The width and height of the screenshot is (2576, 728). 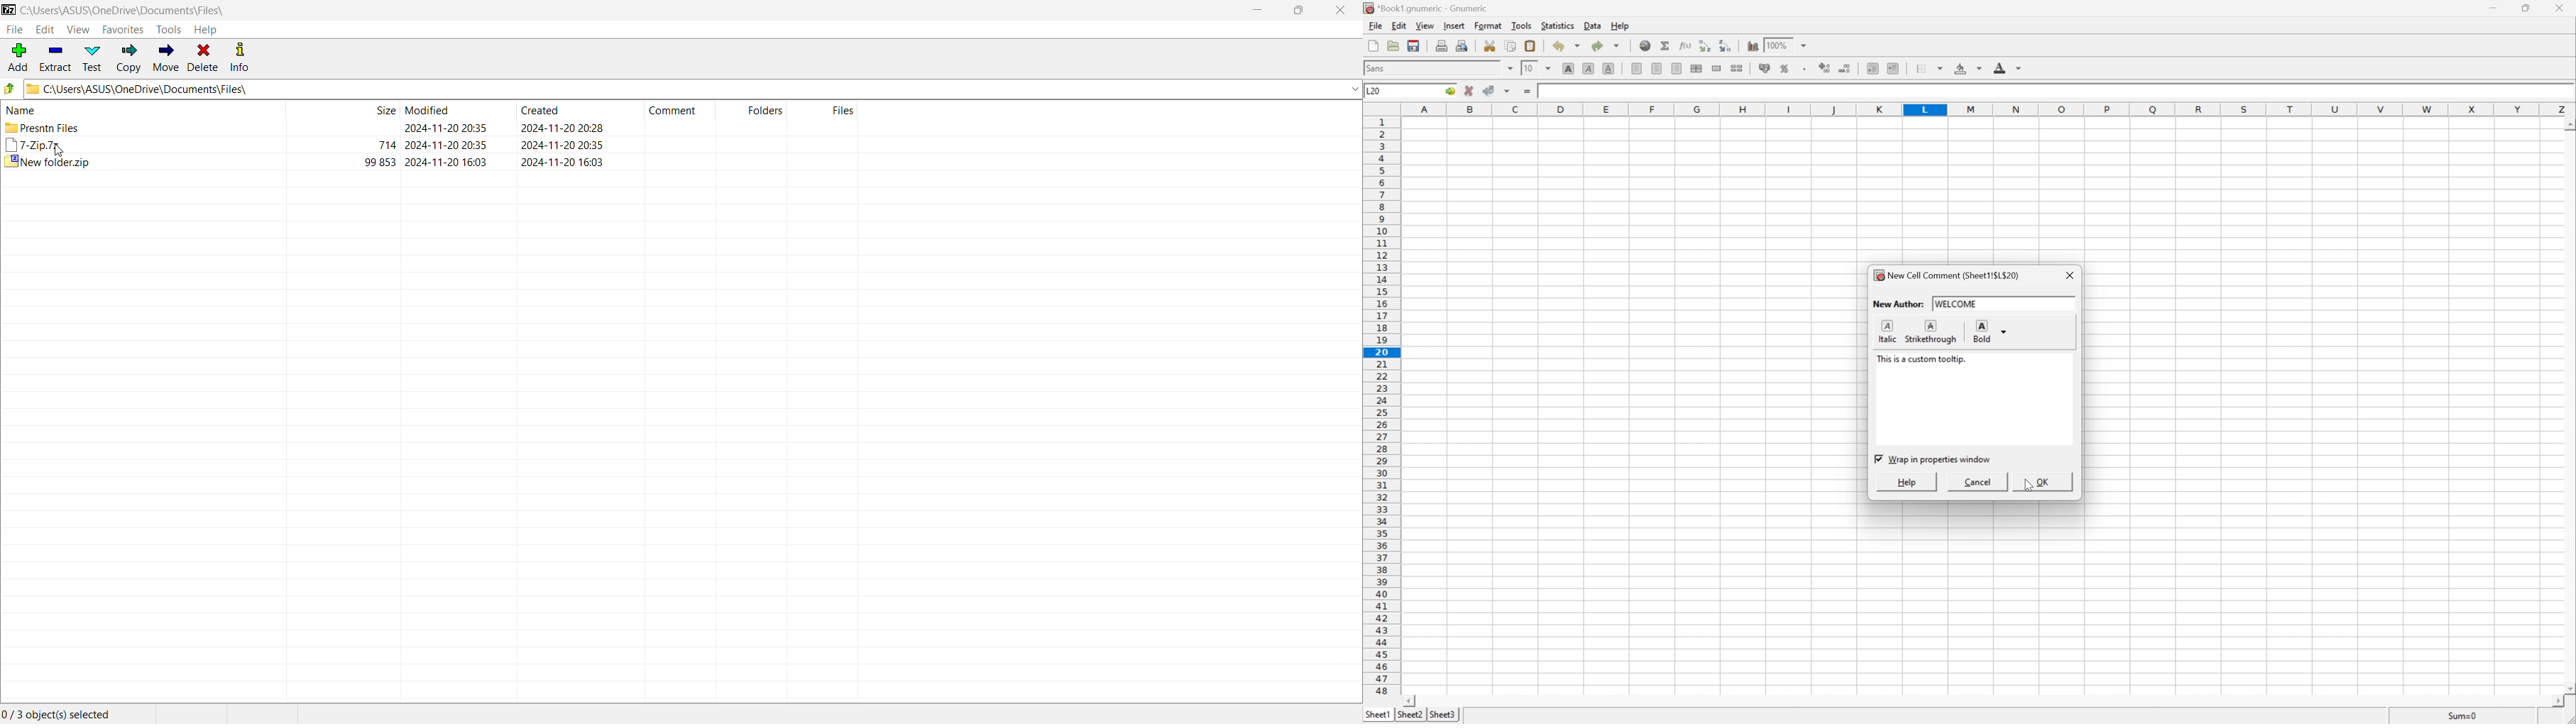 What do you see at coordinates (1686, 45) in the screenshot?
I see `Edit function in current cell` at bounding box center [1686, 45].